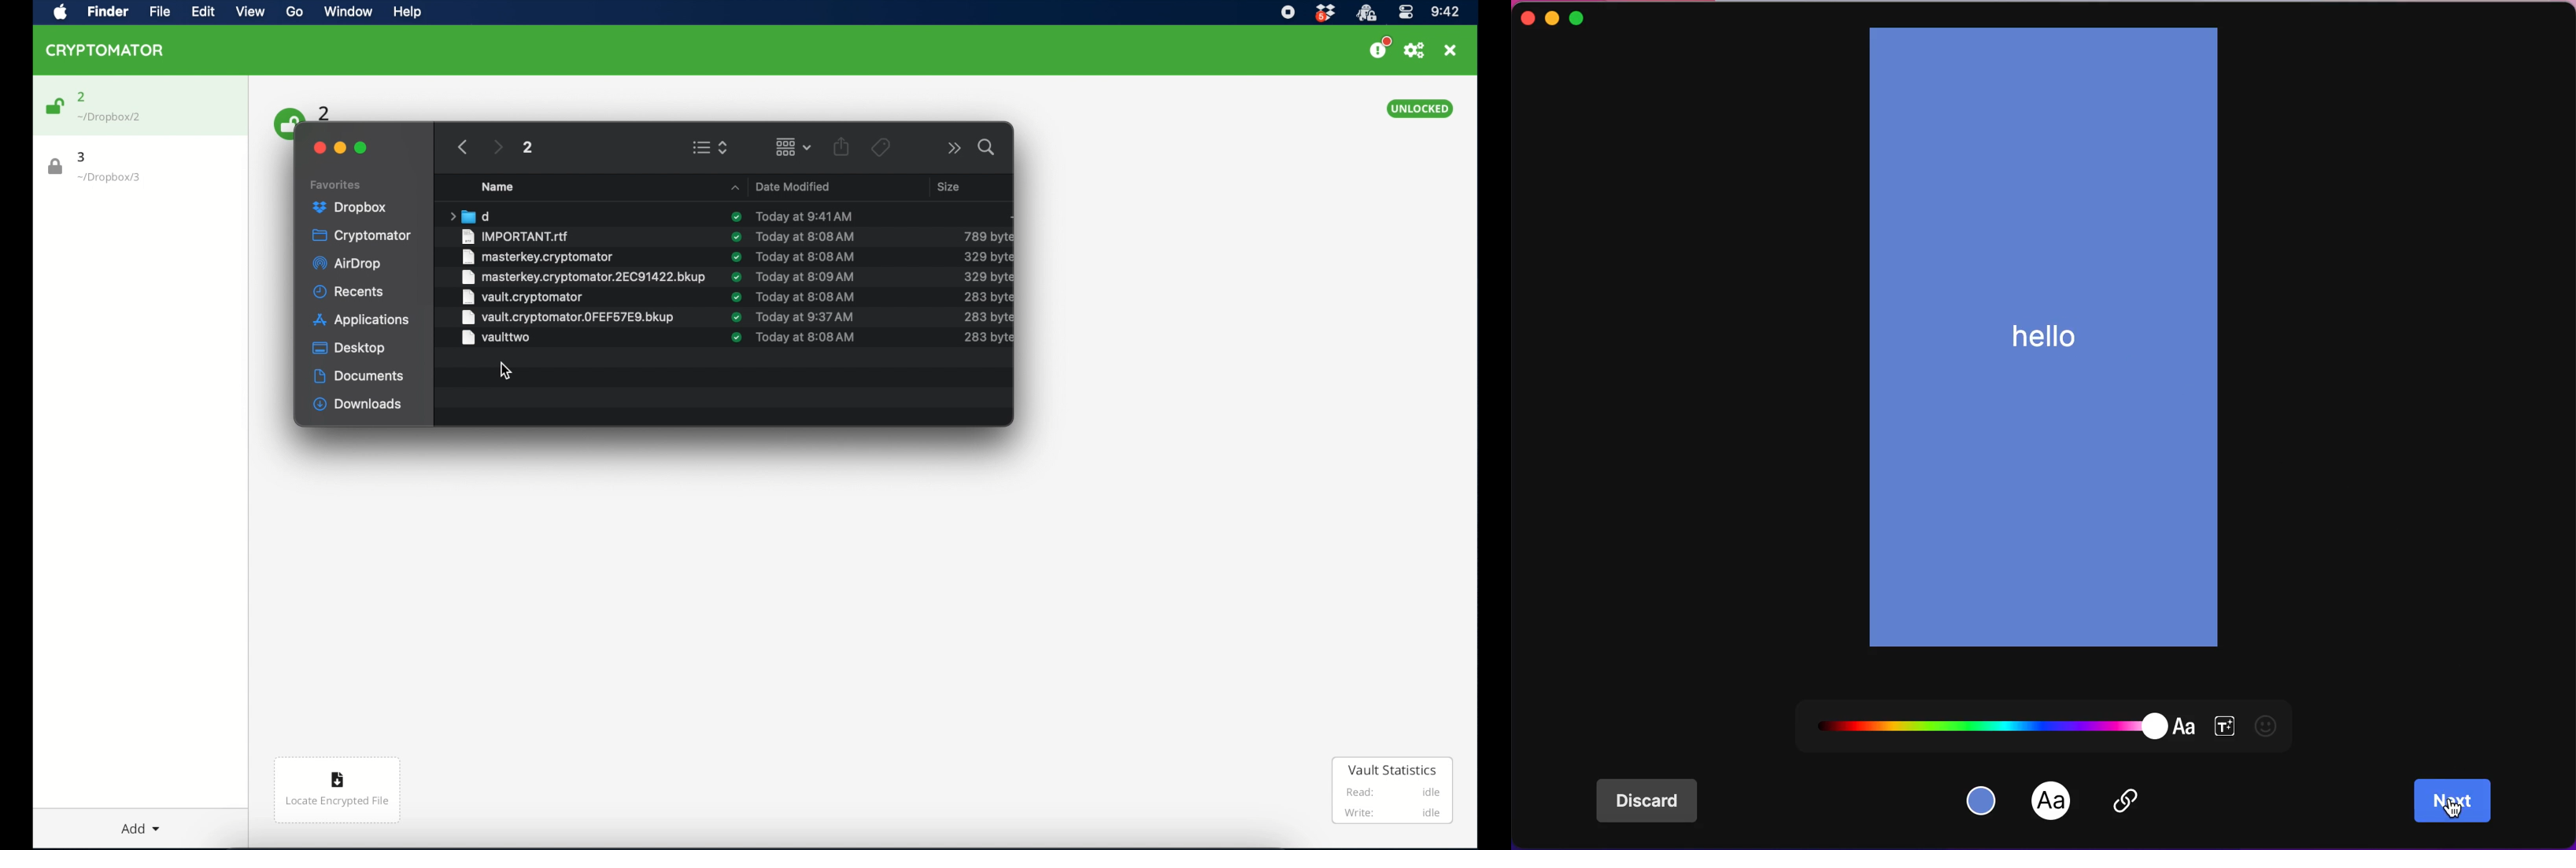 The image size is (2576, 868). What do you see at coordinates (2052, 801) in the screenshot?
I see `font` at bounding box center [2052, 801].